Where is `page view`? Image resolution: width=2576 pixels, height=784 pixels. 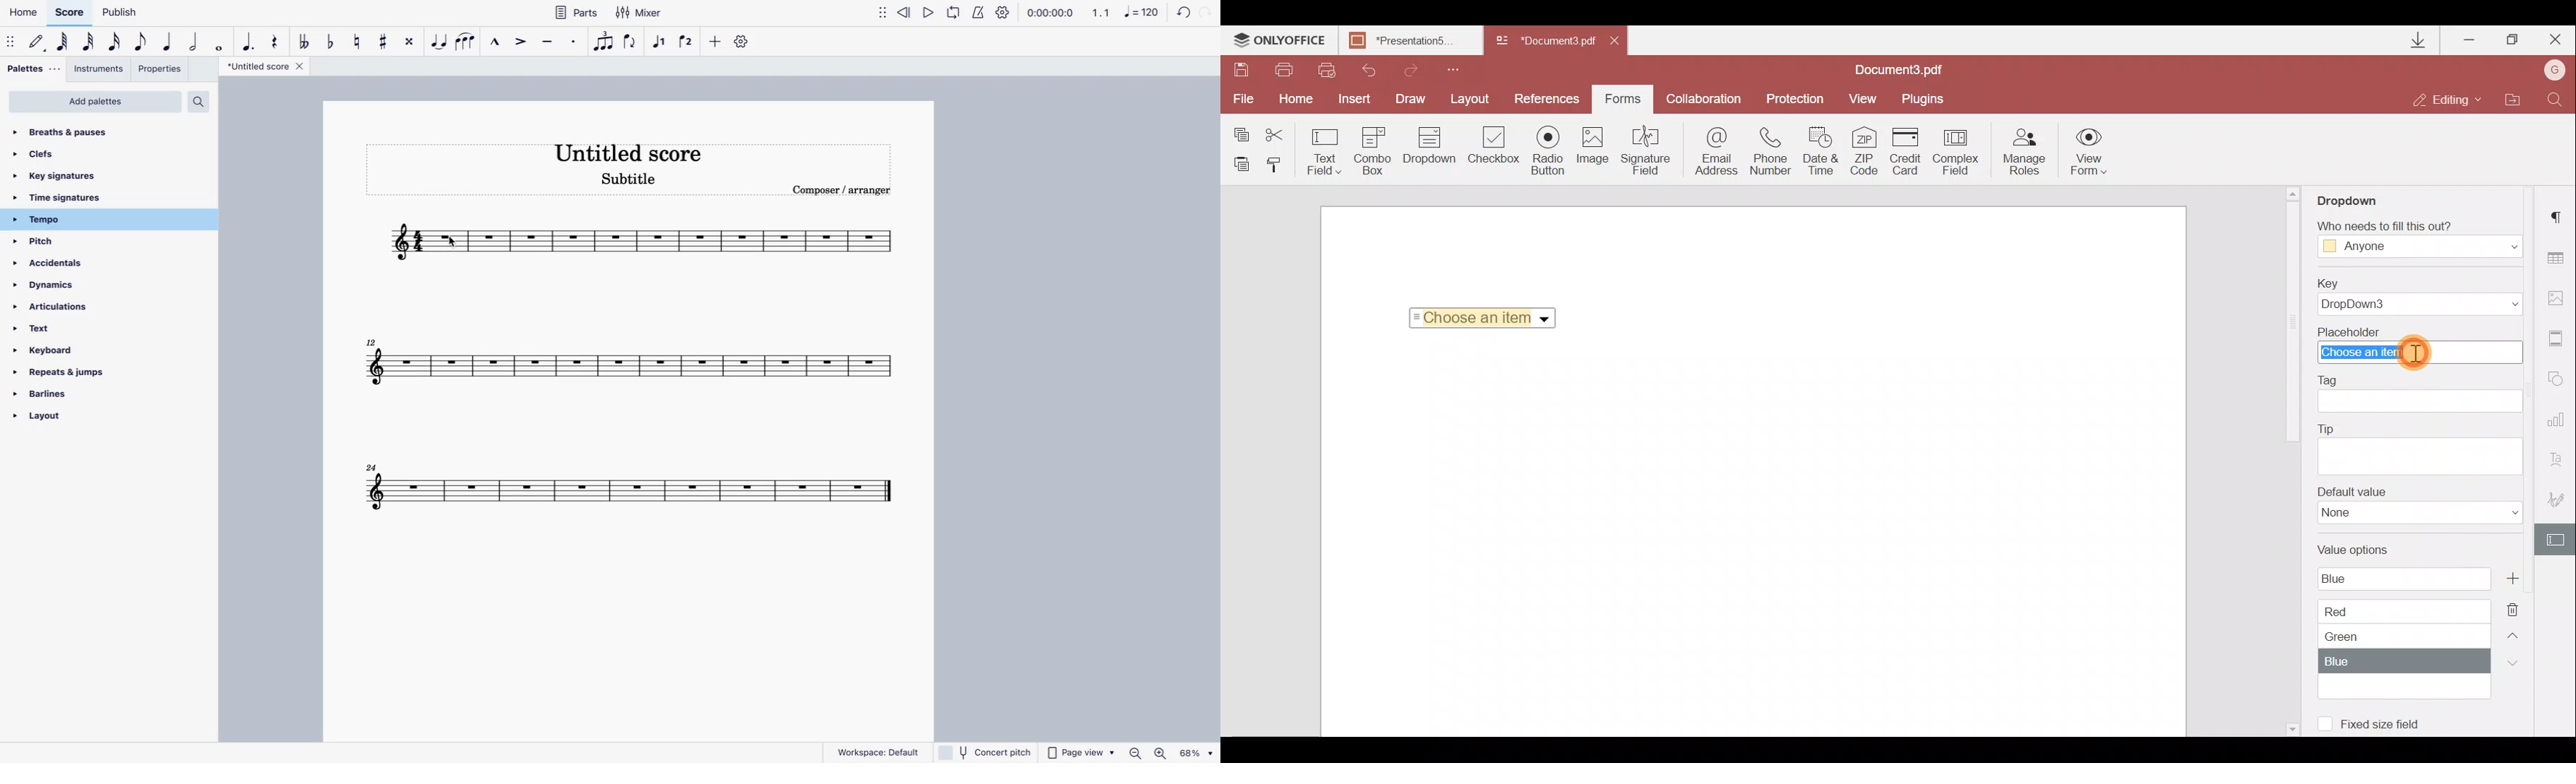
page view is located at coordinates (1081, 752).